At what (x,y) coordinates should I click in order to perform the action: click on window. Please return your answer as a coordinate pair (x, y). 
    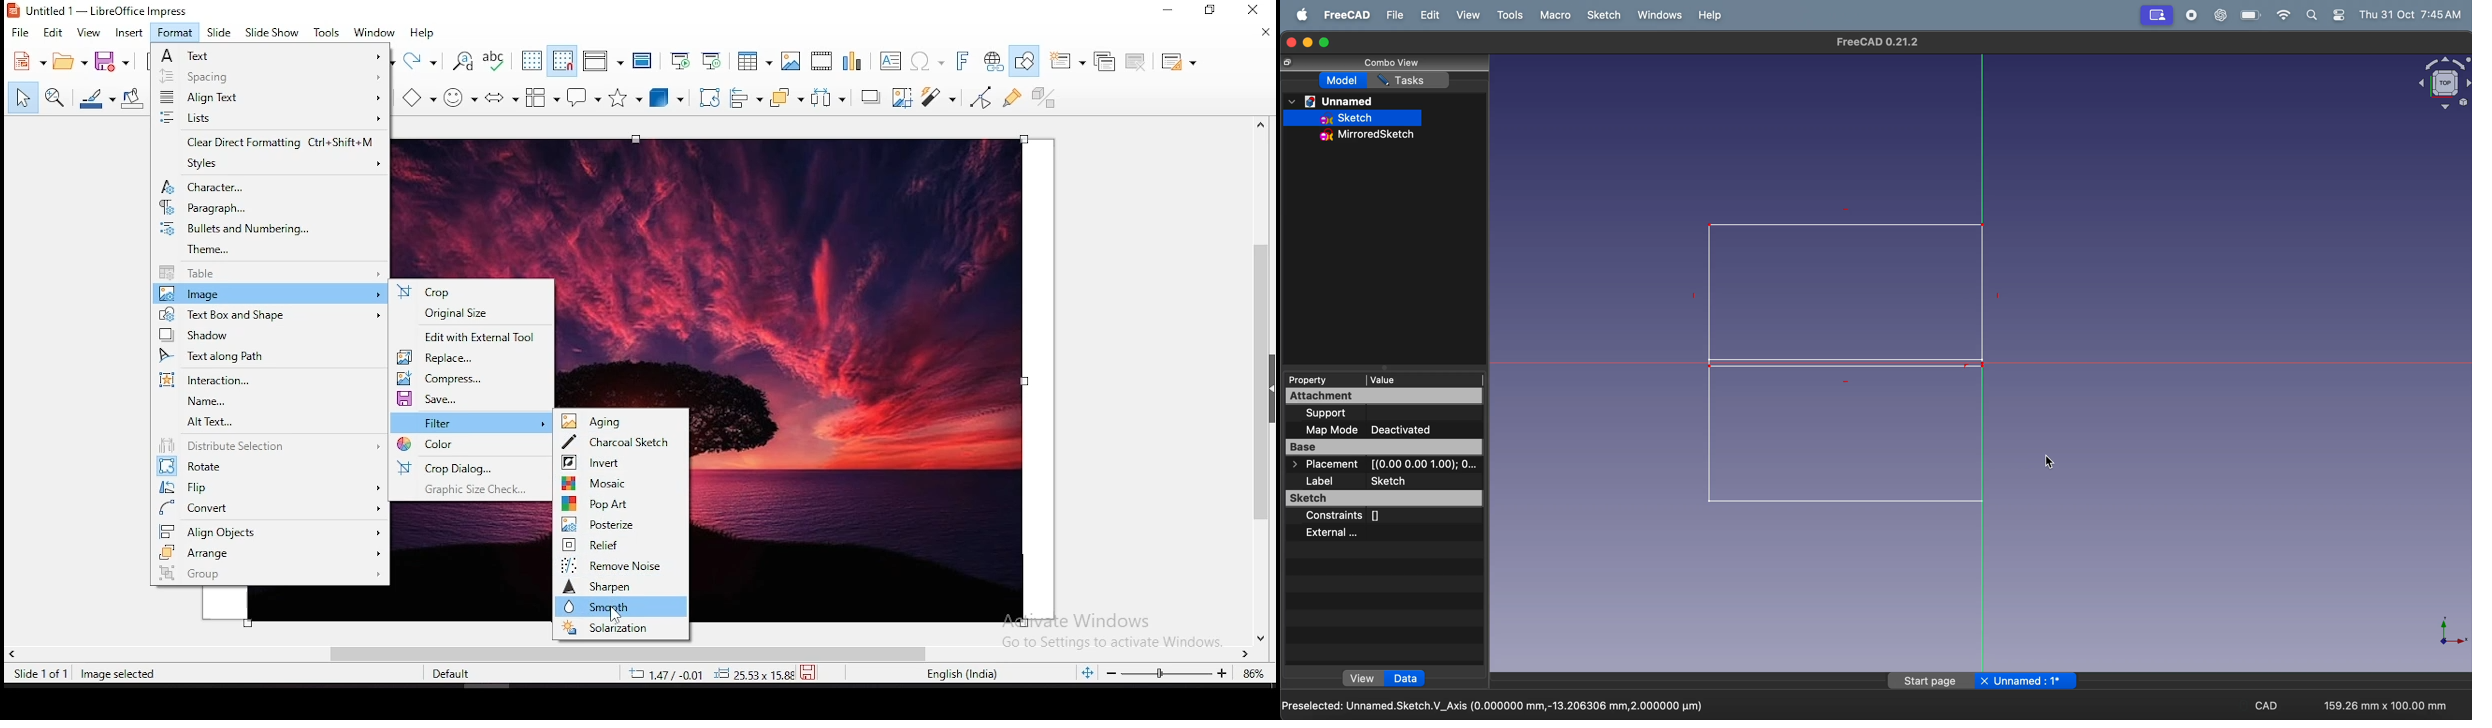
    Looking at the image, I should click on (377, 32).